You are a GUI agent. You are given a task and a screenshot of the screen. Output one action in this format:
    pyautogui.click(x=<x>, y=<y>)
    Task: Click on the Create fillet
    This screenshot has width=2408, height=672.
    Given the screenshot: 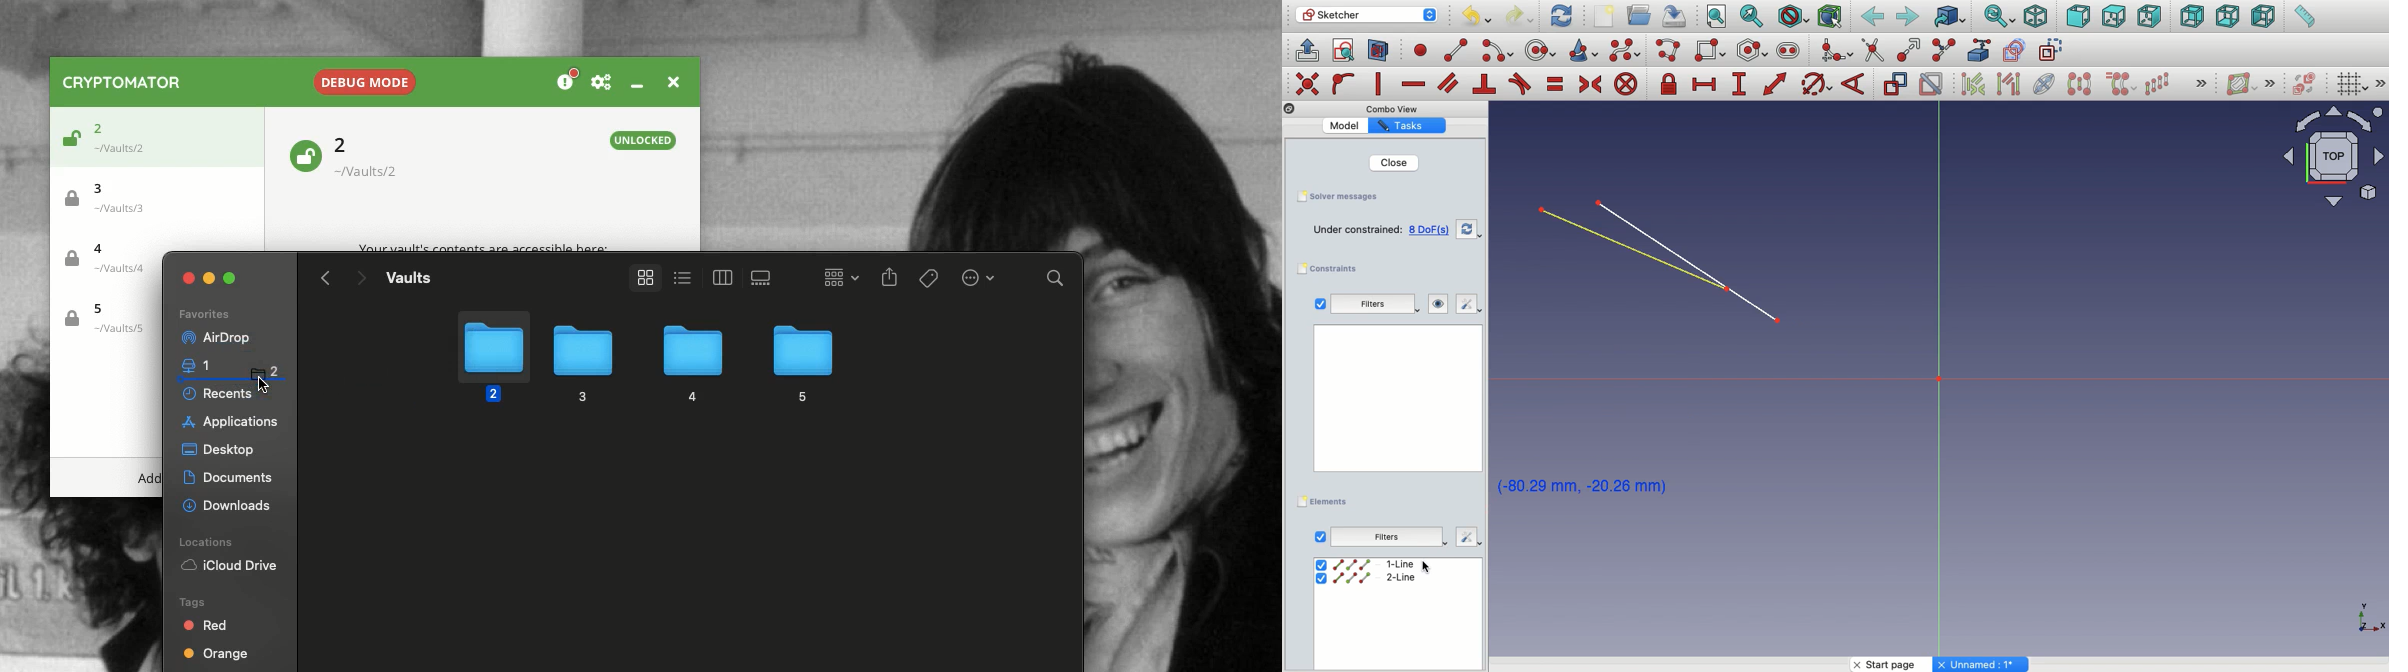 What is the action you would take?
    pyautogui.click(x=1836, y=51)
    